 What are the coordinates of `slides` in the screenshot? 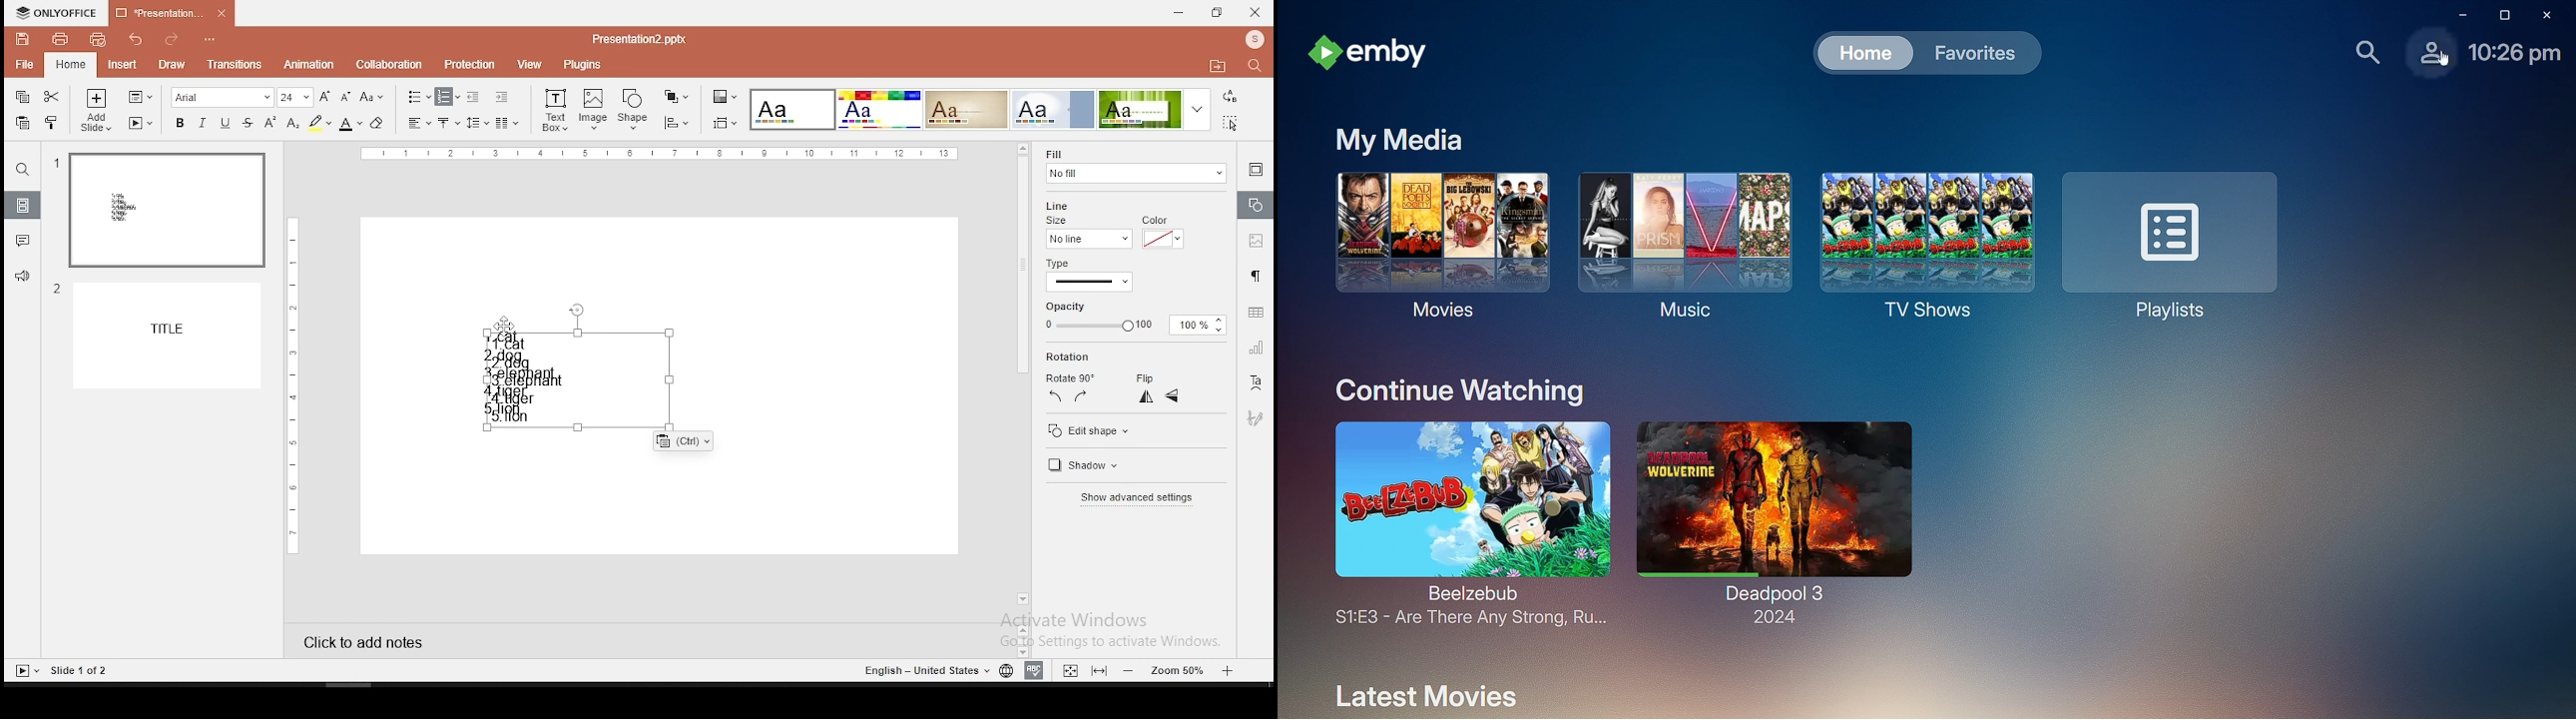 It's located at (23, 205).